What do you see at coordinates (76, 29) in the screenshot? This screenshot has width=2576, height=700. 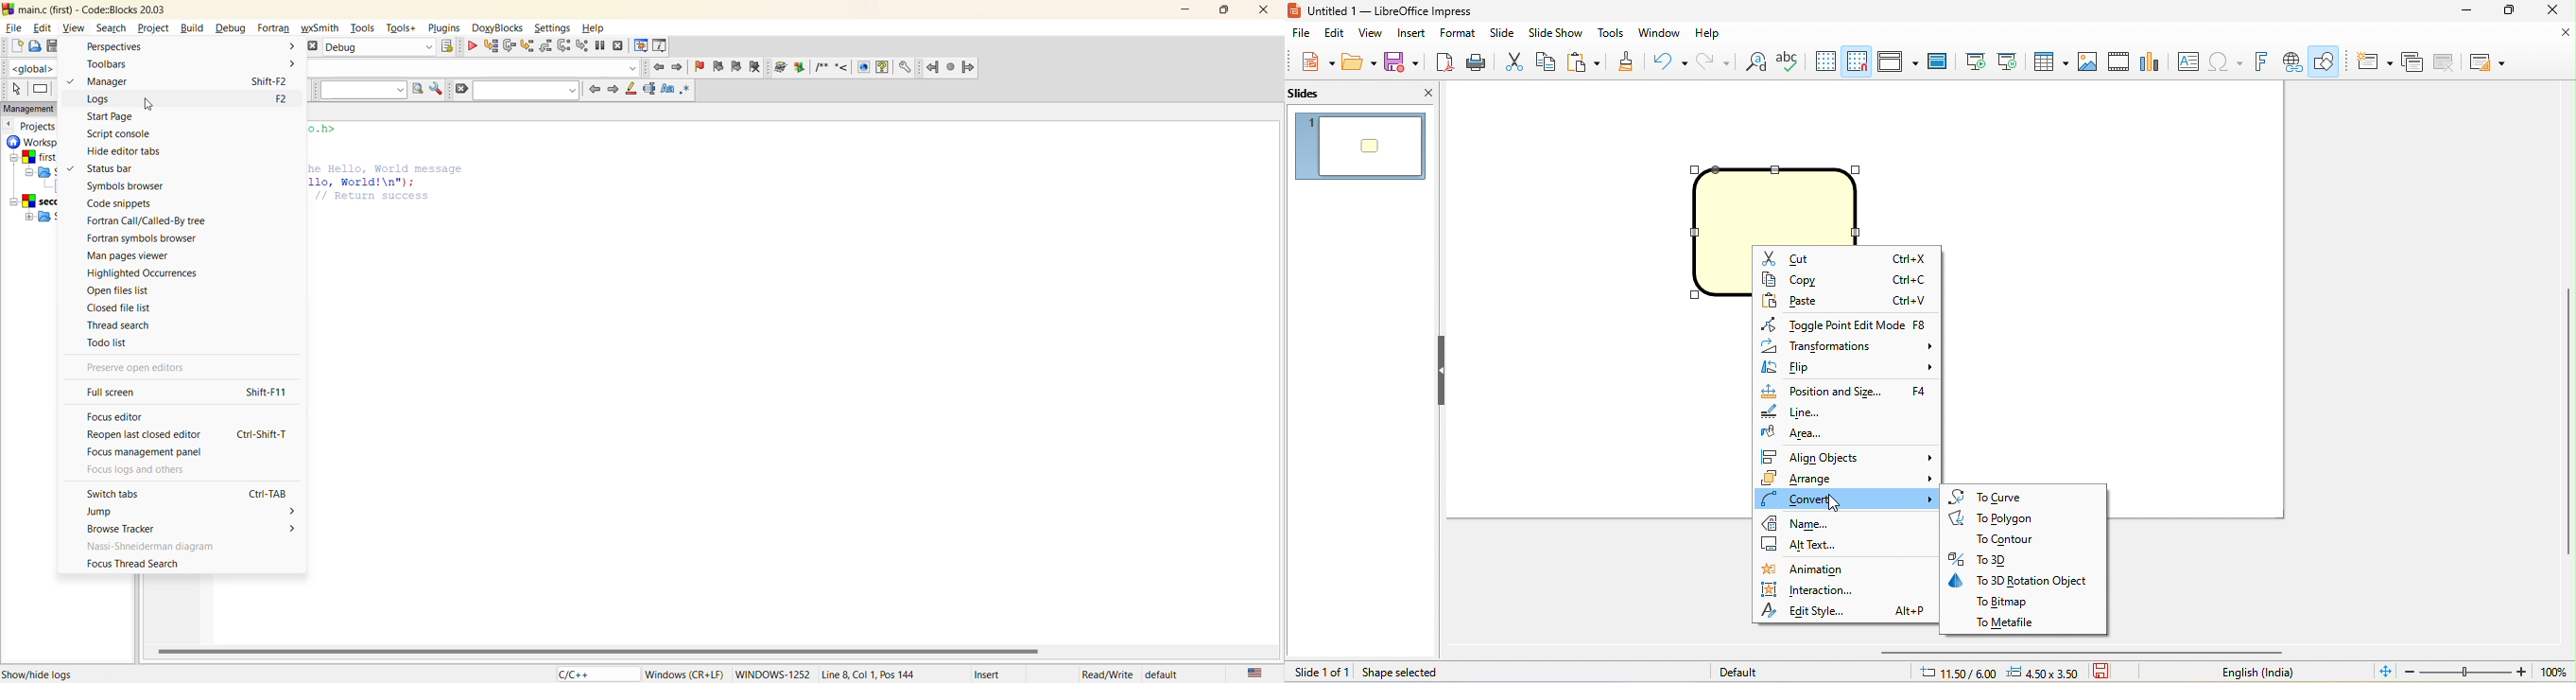 I see `view` at bounding box center [76, 29].